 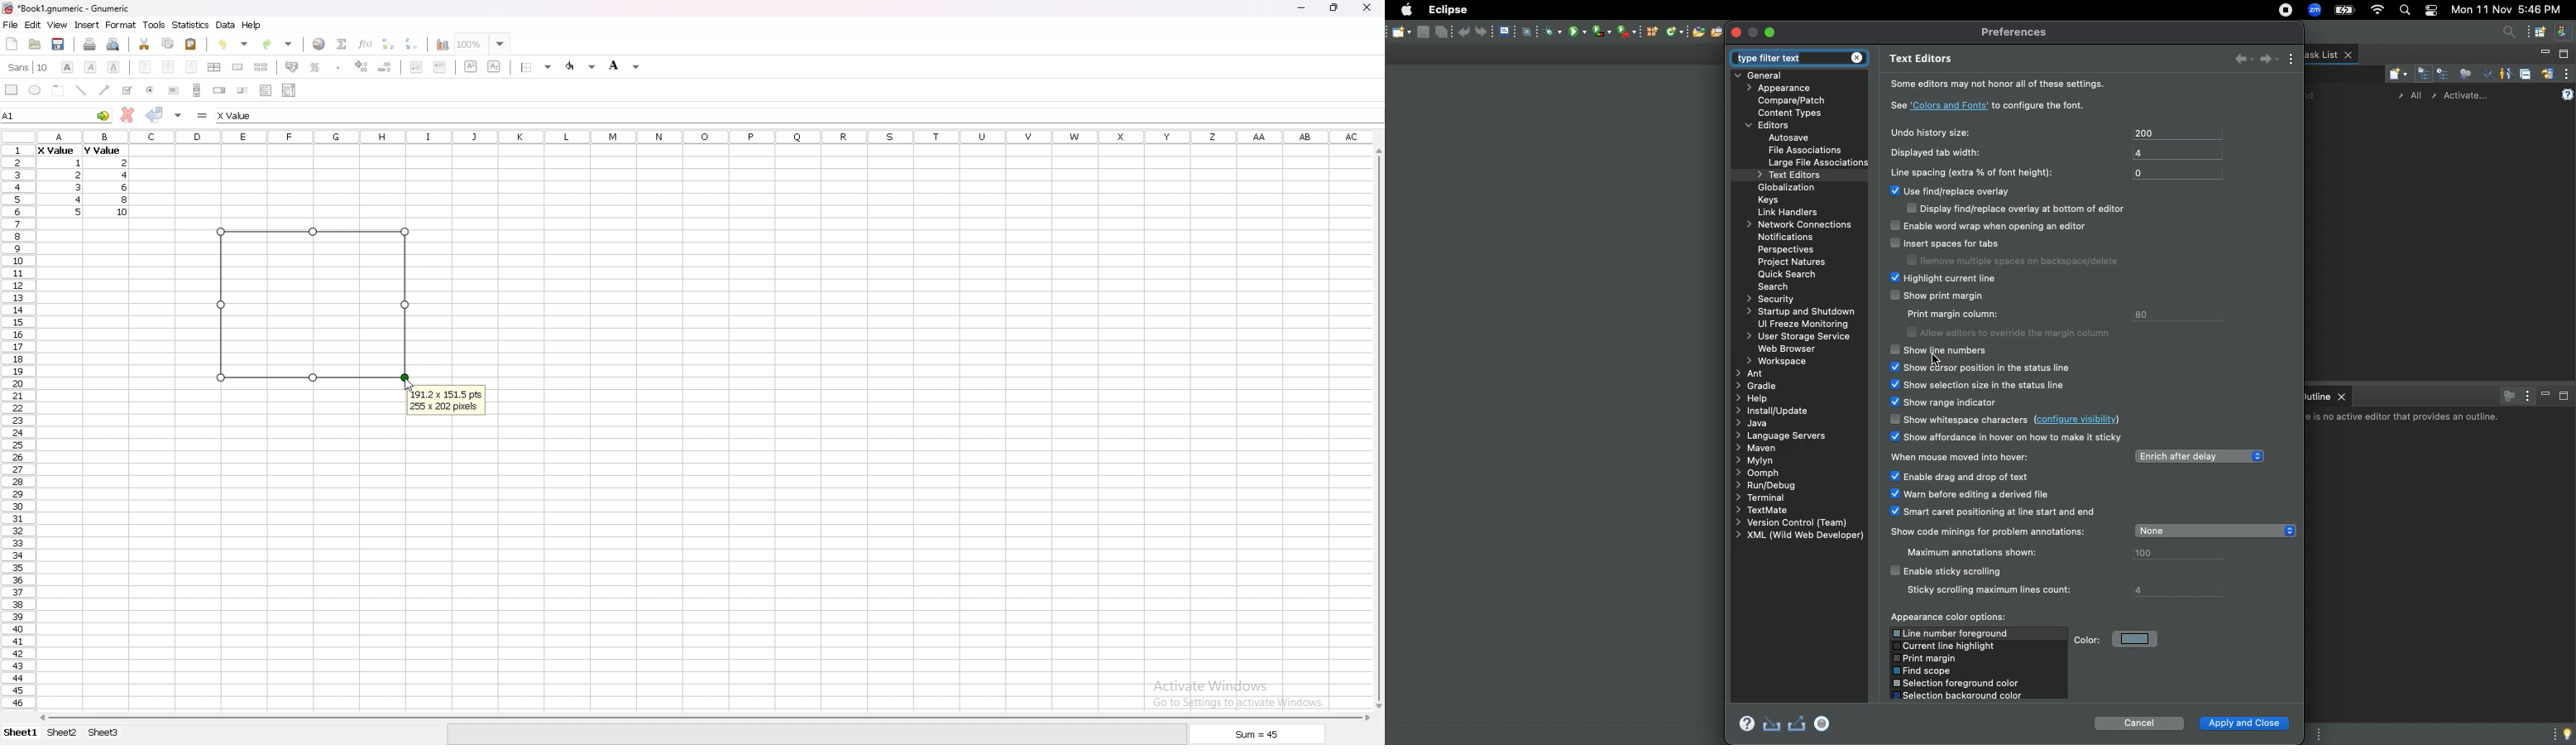 What do you see at coordinates (1301, 9) in the screenshot?
I see `minimize` at bounding box center [1301, 9].